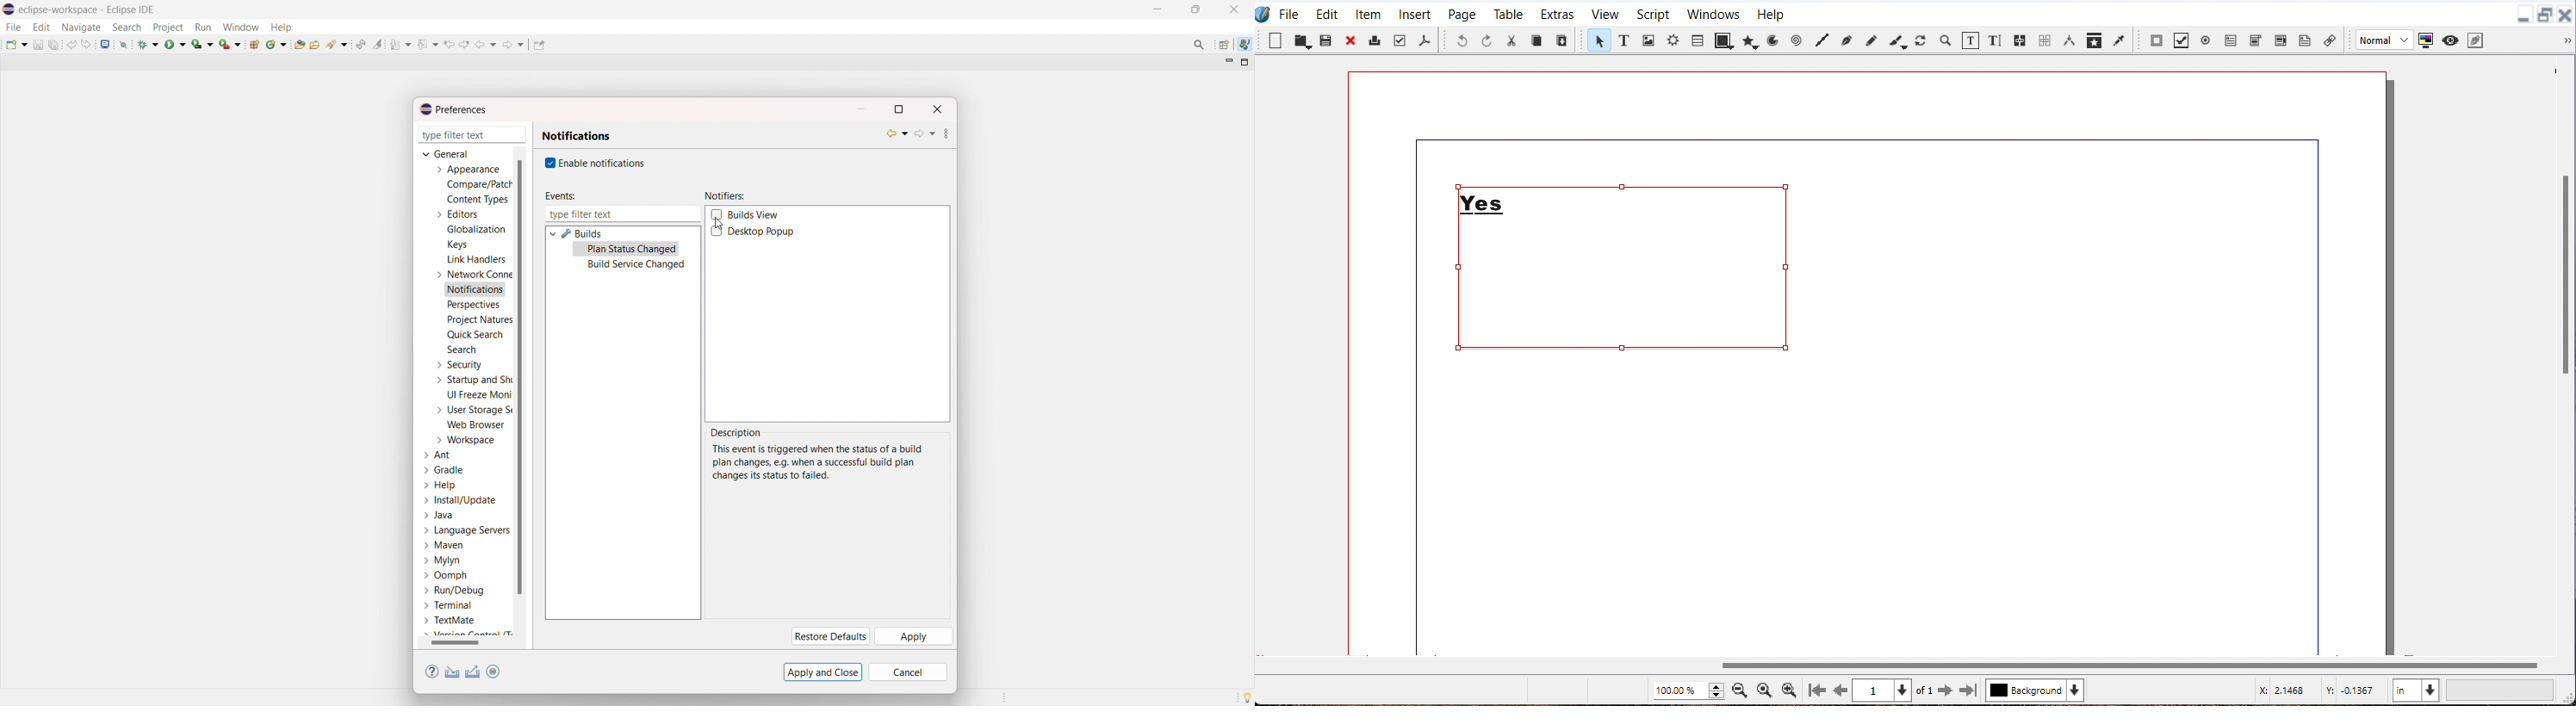 This screenshot has height=728, width=2576. What do you see at coordinates (458, 365) in the screenshot?
I see `security` at bounding box center [458, 365].